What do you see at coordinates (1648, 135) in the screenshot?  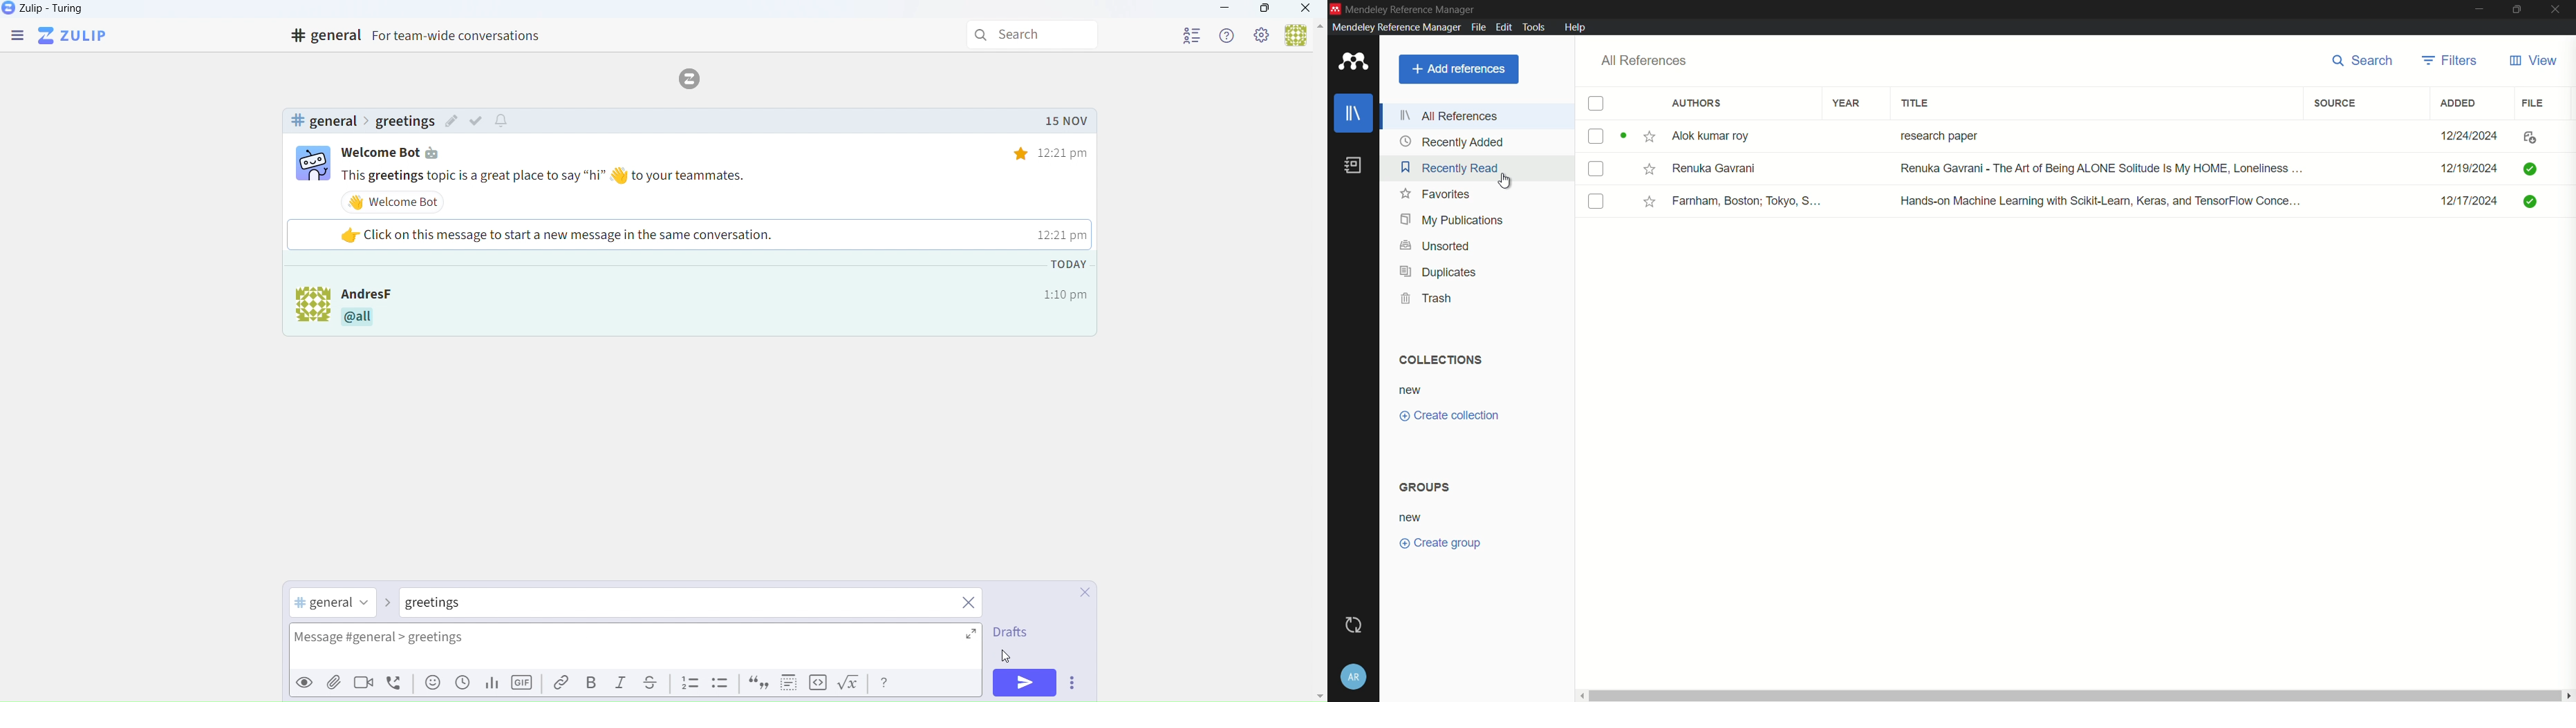 I see `Toggle favorites` at bounding box center [1648, 135].